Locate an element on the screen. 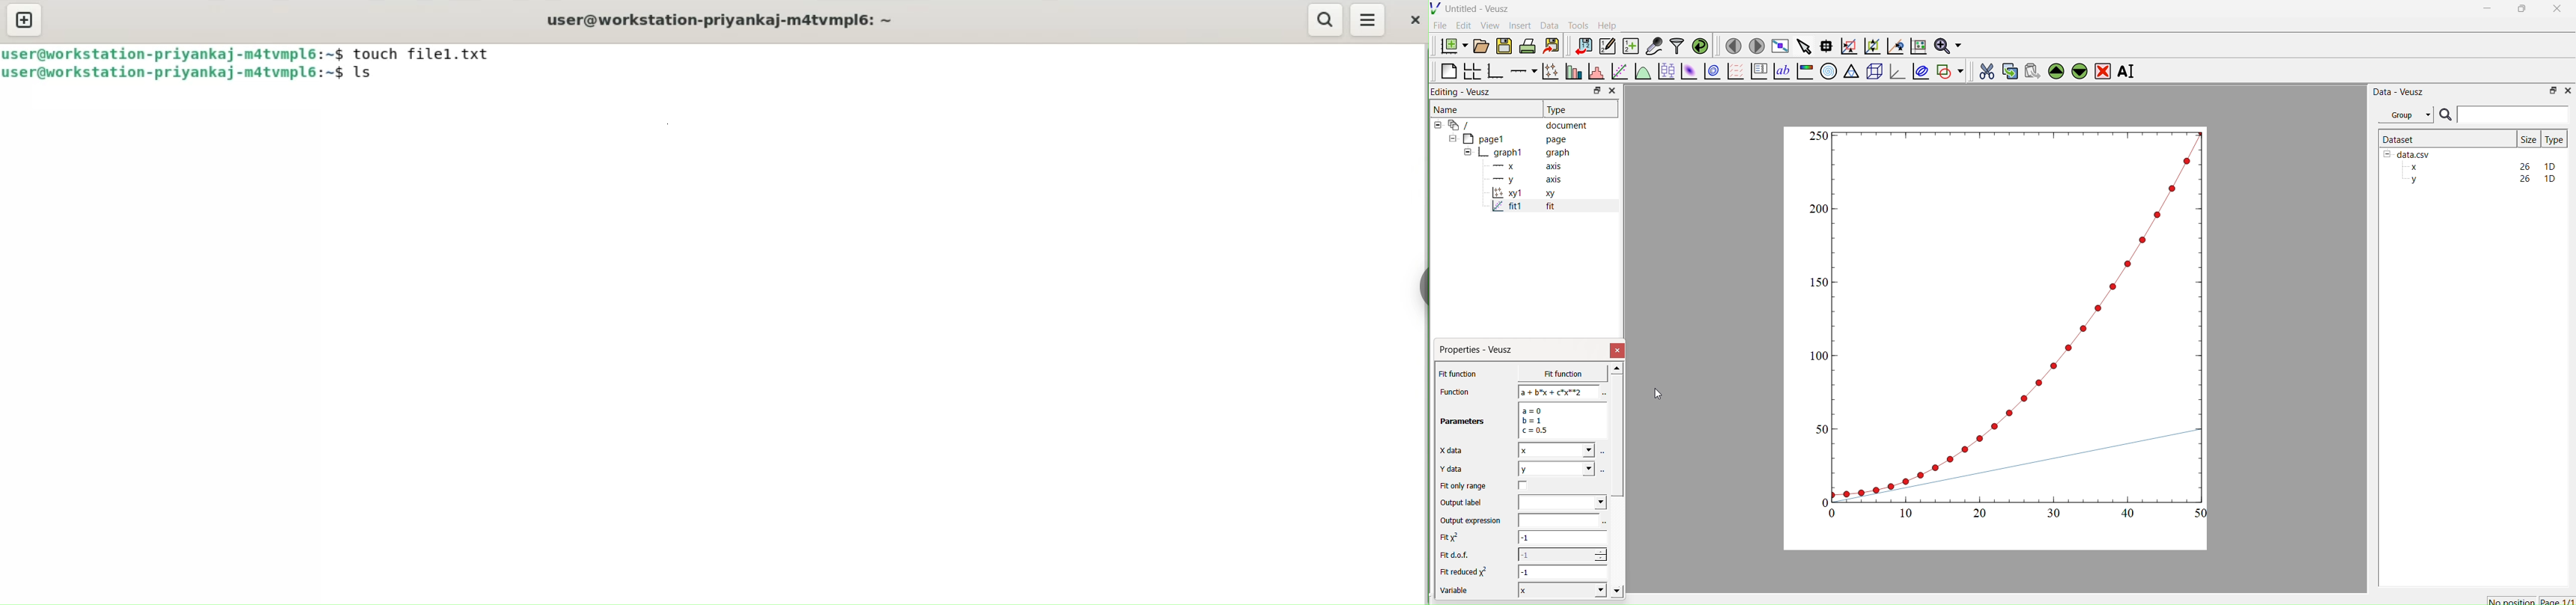 This screenshot has height=616, width=2576. menu is located at coordinates (1367, 19).